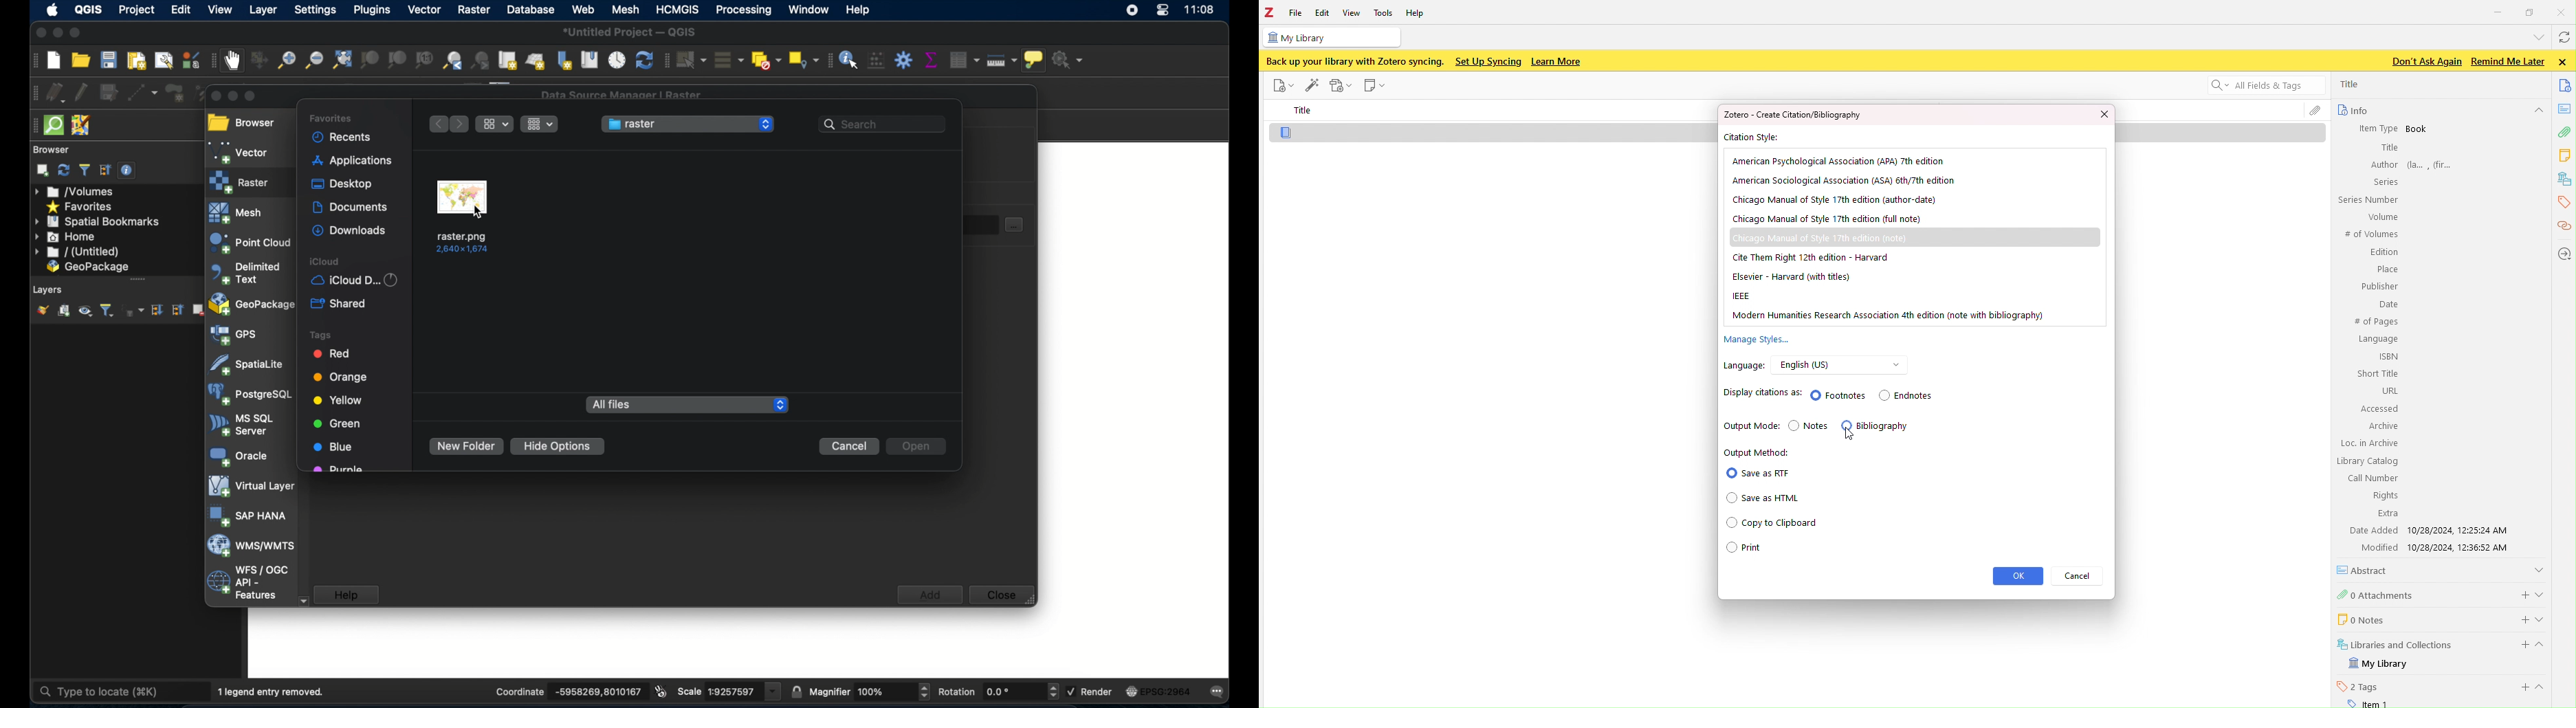  What do you see at coordinates (1841, 393) in the screenshot?
I see `display citations` at bounding box center [1841, 393].